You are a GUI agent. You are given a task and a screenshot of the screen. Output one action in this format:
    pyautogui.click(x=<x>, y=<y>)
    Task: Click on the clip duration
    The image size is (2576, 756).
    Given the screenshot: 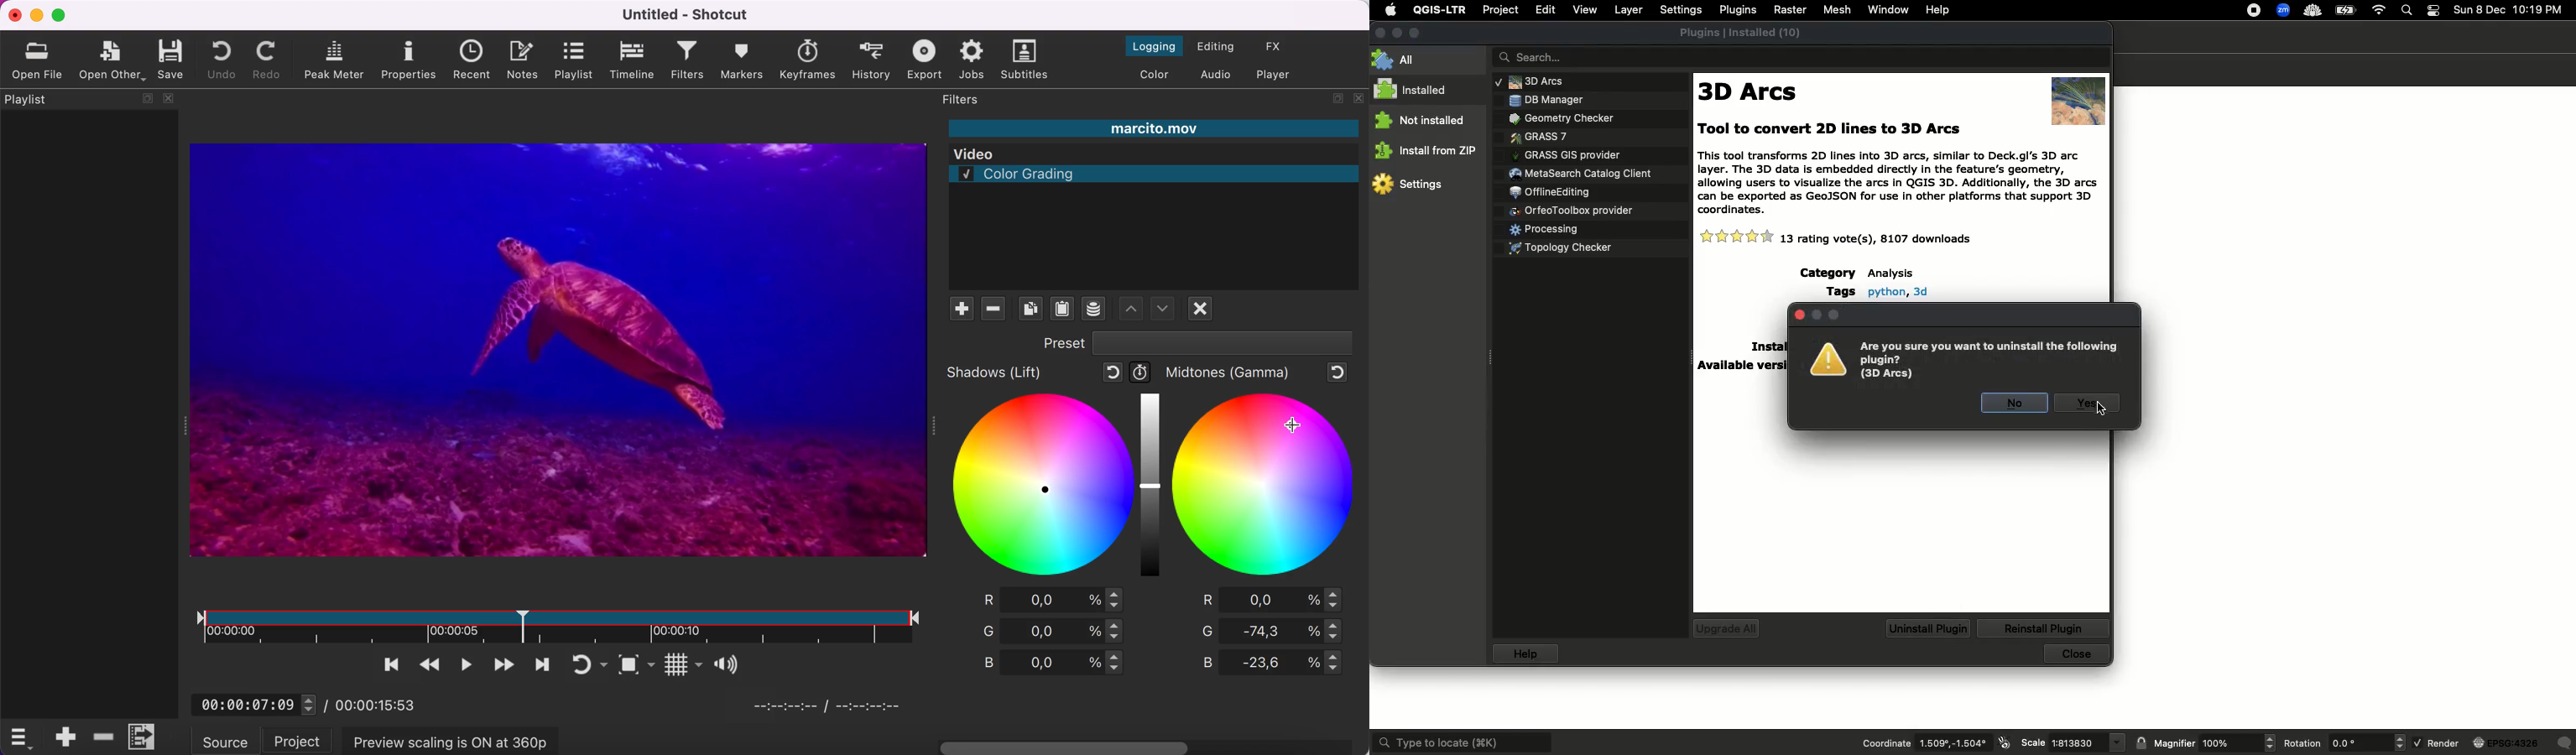 What is the action you would take?
    pyautogui.click(x=549, y=623)
    